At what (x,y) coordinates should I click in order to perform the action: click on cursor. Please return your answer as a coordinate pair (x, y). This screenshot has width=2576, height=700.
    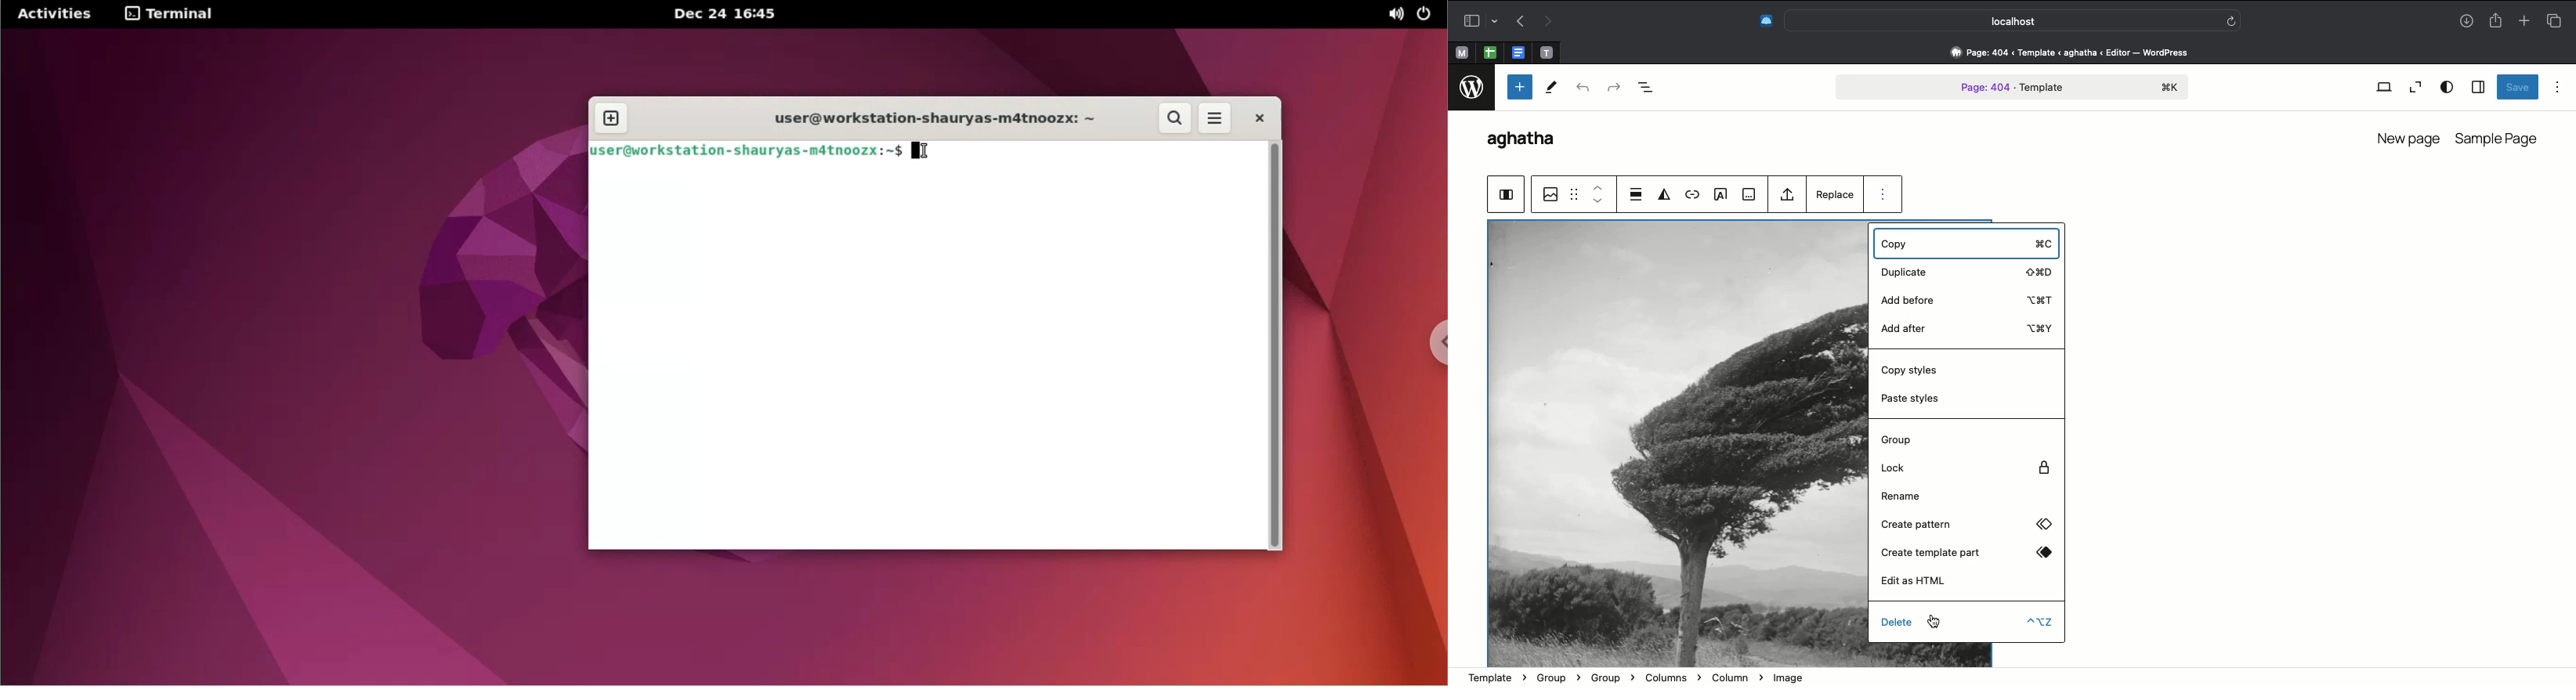
    Looking at the image, I should click on (1933, 622).